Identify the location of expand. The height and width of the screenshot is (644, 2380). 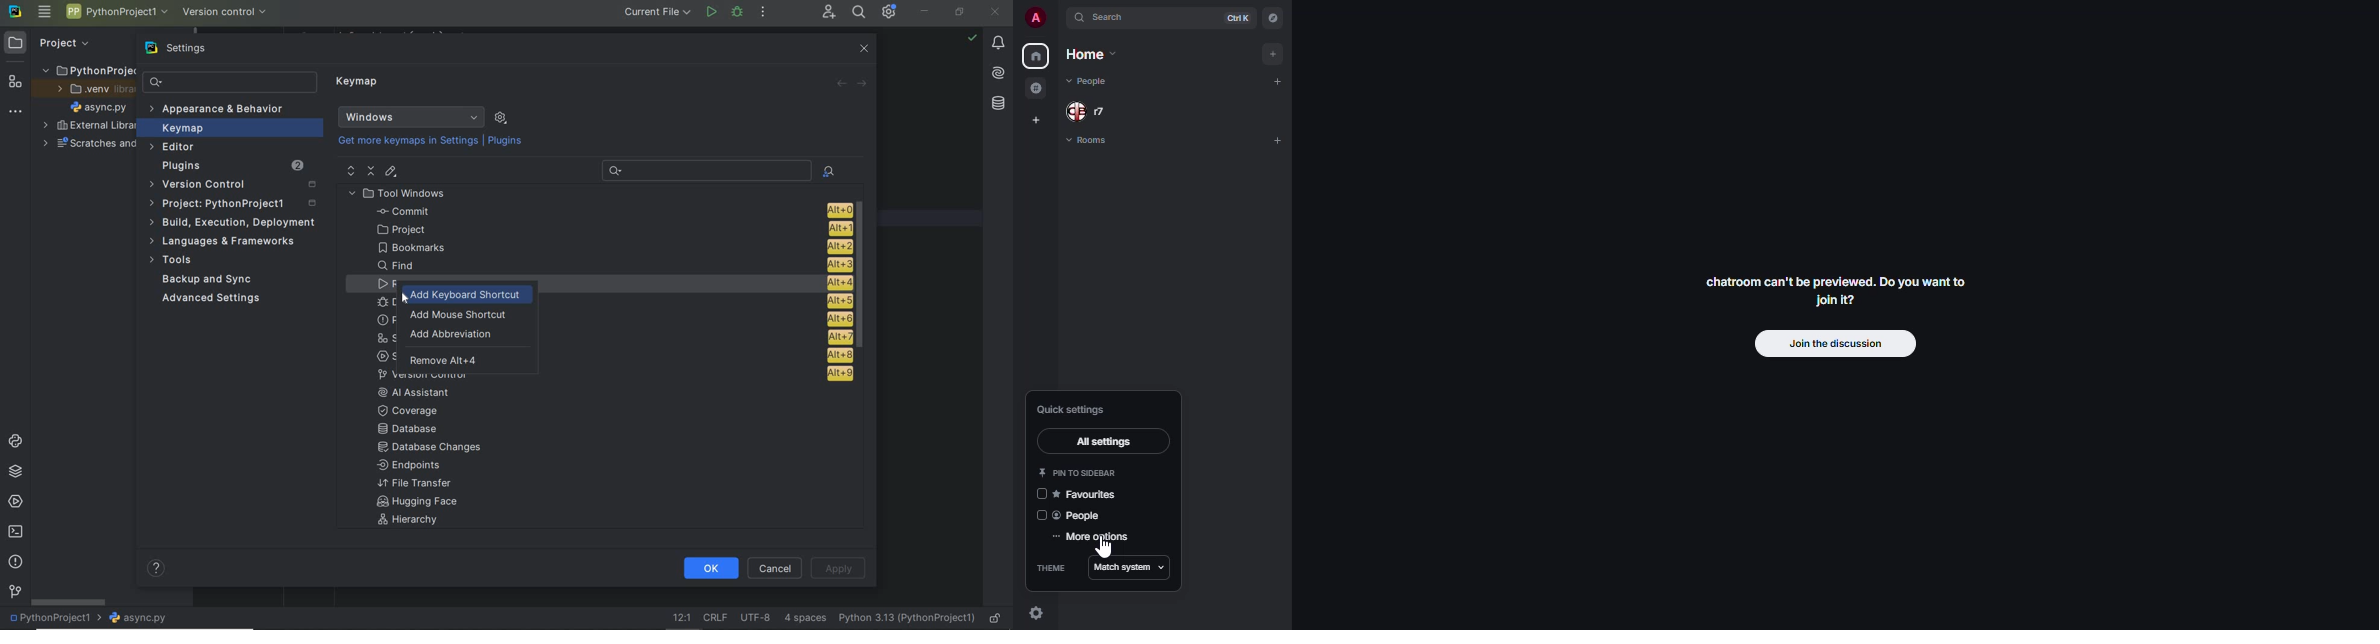
(1058, 19).